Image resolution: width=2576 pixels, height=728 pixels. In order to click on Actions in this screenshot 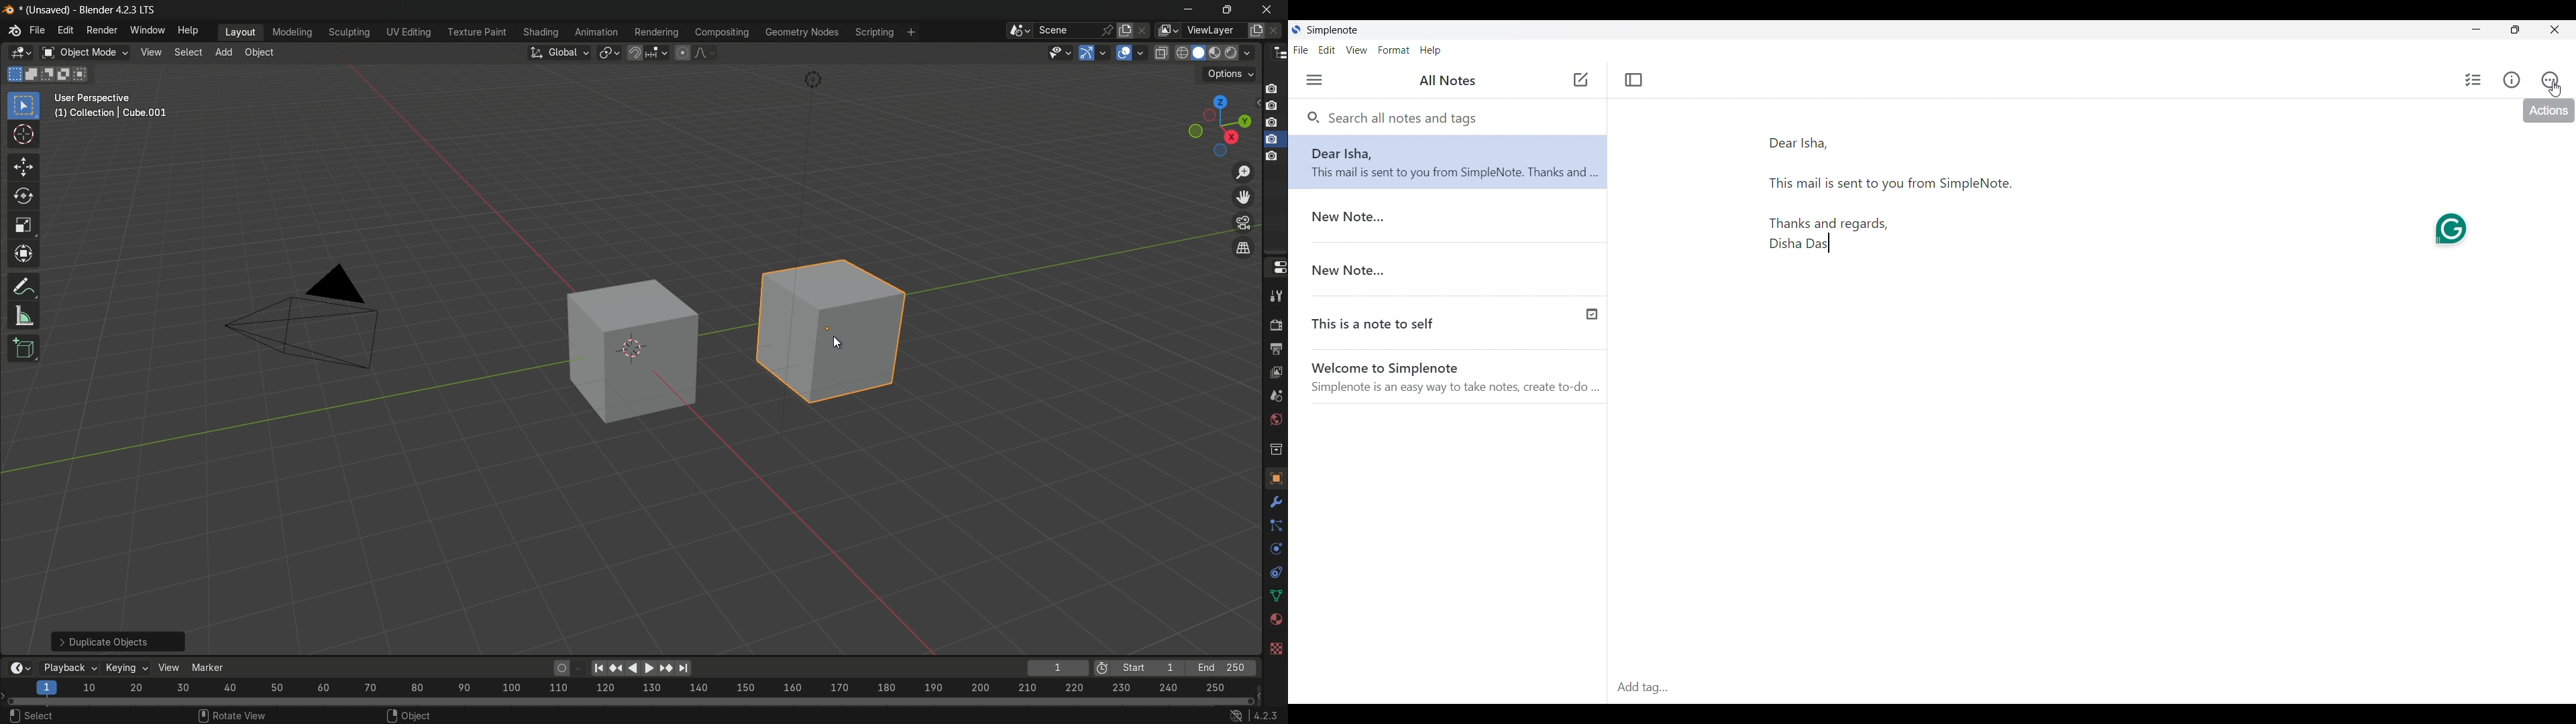, I will do `click(2550, 112)`.